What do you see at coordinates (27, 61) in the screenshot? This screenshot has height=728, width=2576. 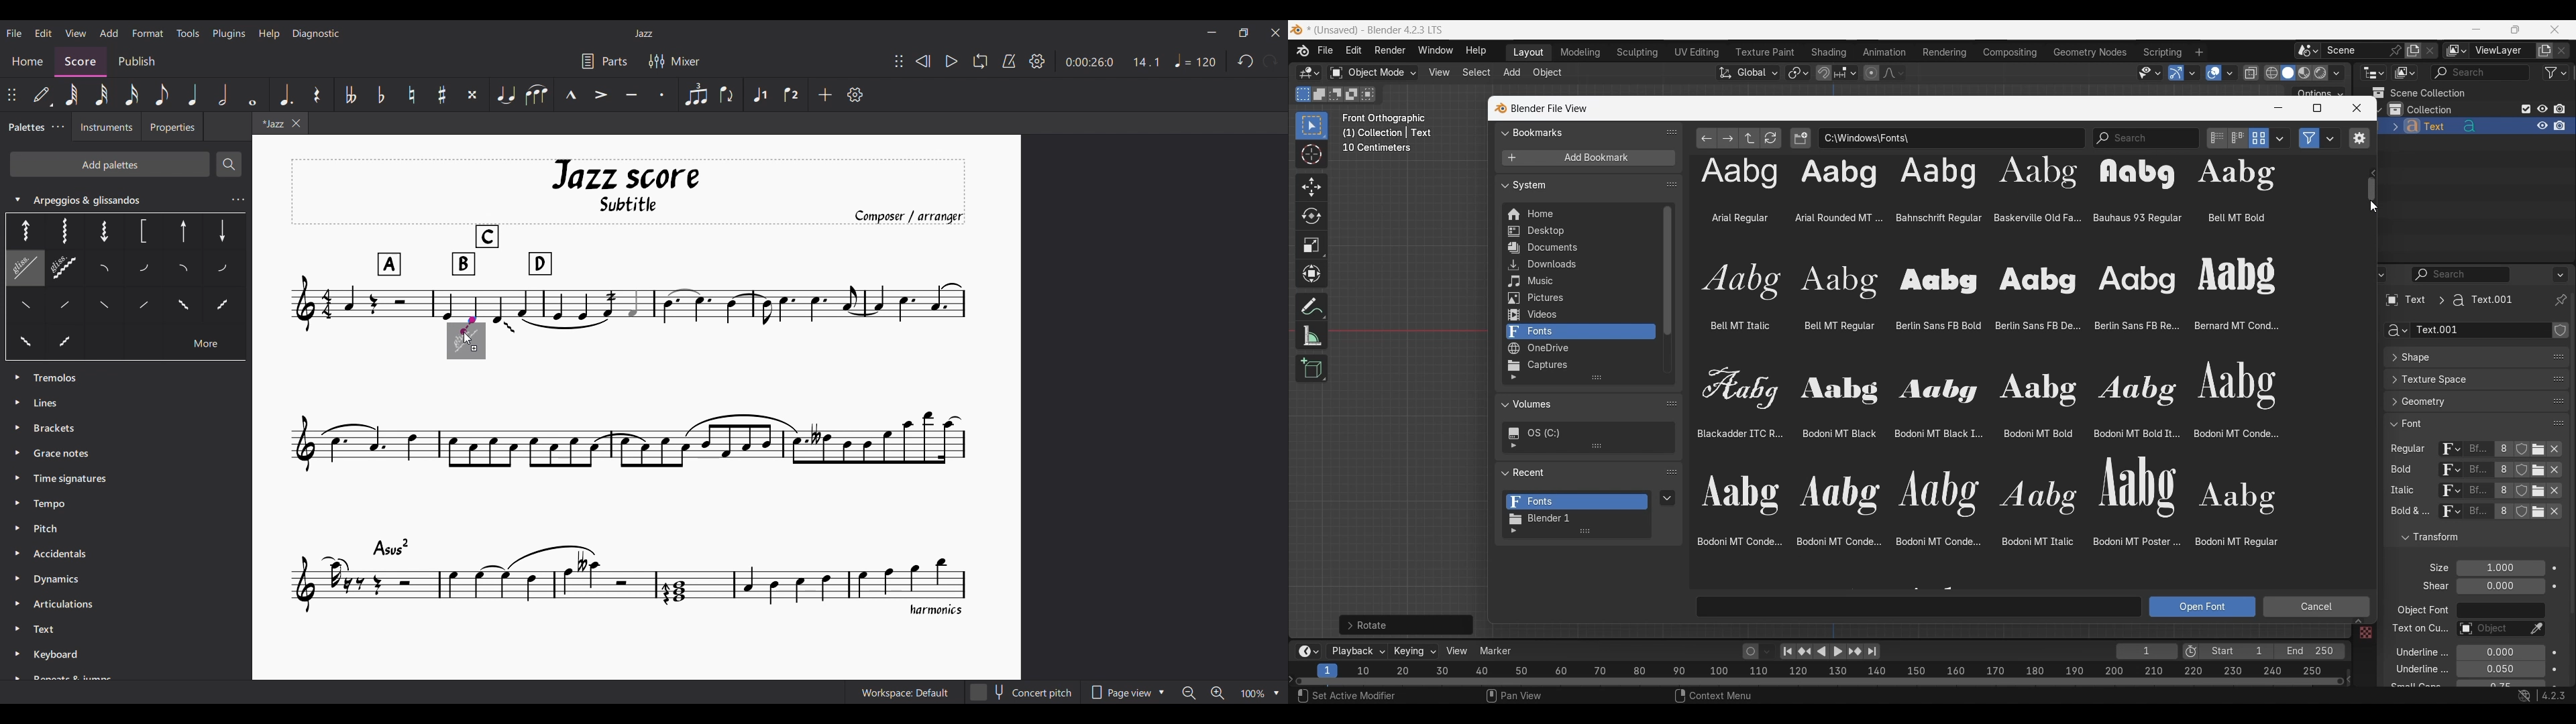 I see `Home` at bounding box center [27, 61].